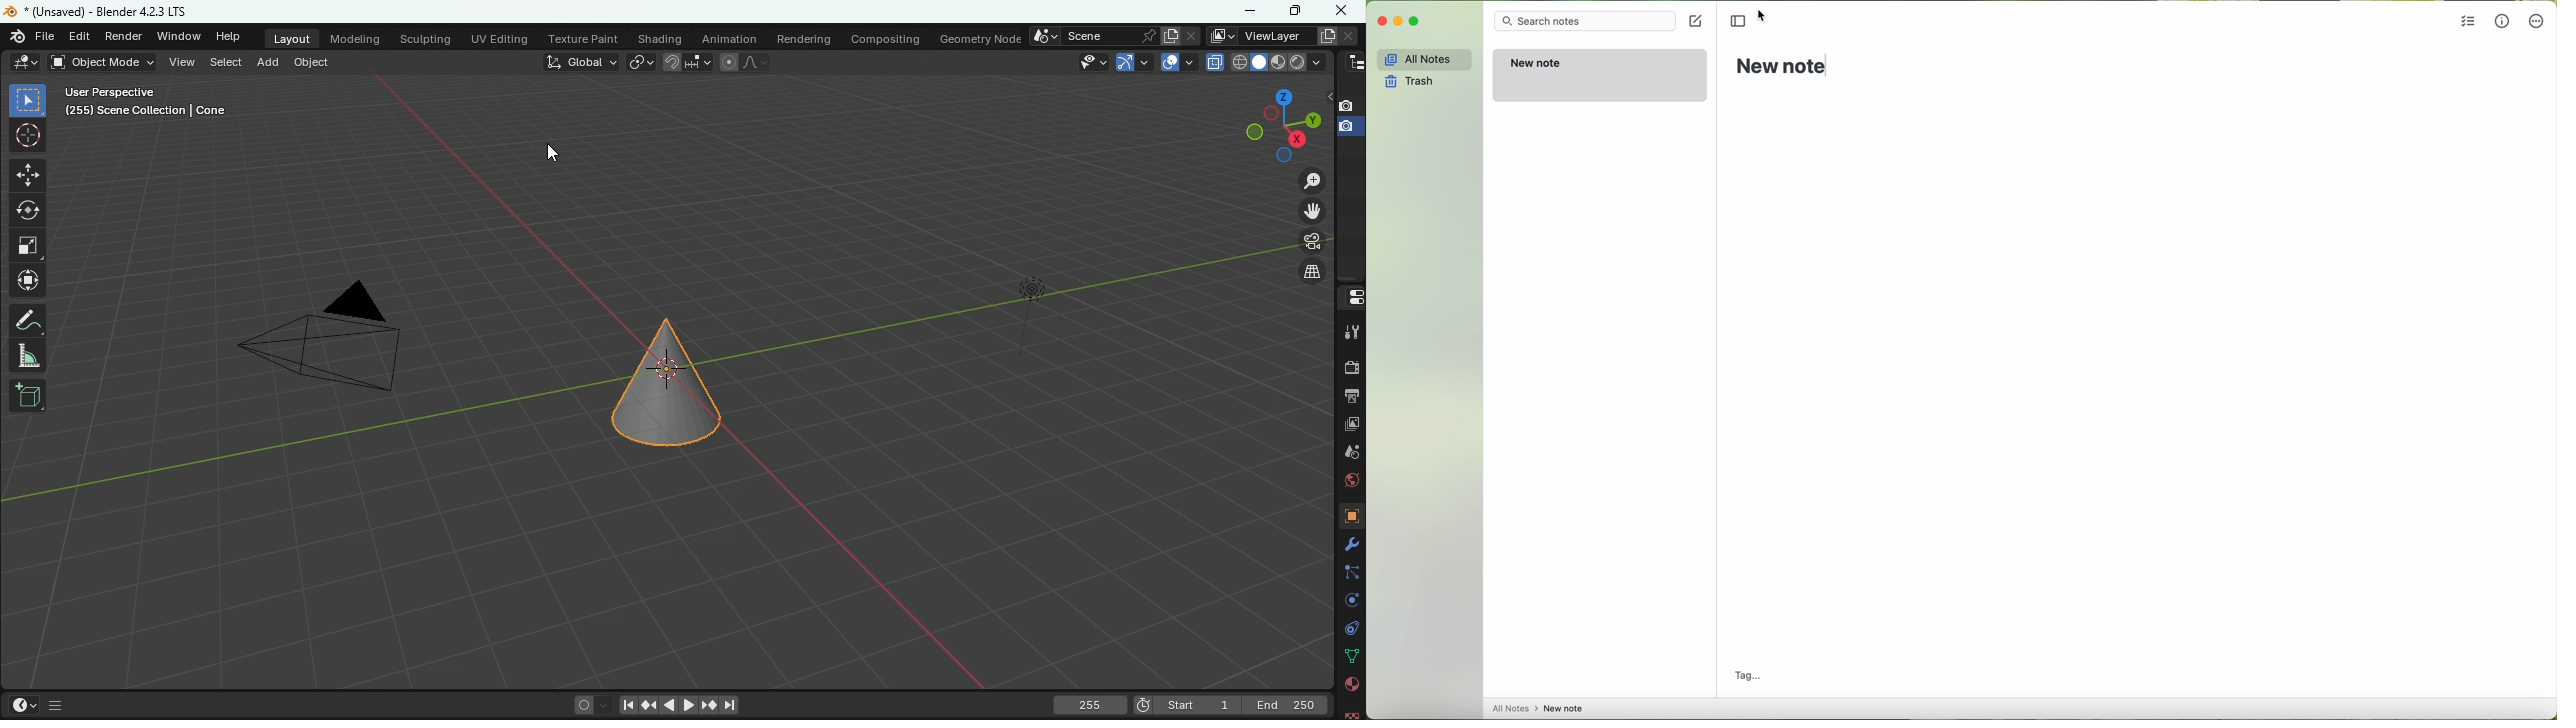  Describe the element at coordinates (82, 36) in the screenshot. I see `Edit` at that location.